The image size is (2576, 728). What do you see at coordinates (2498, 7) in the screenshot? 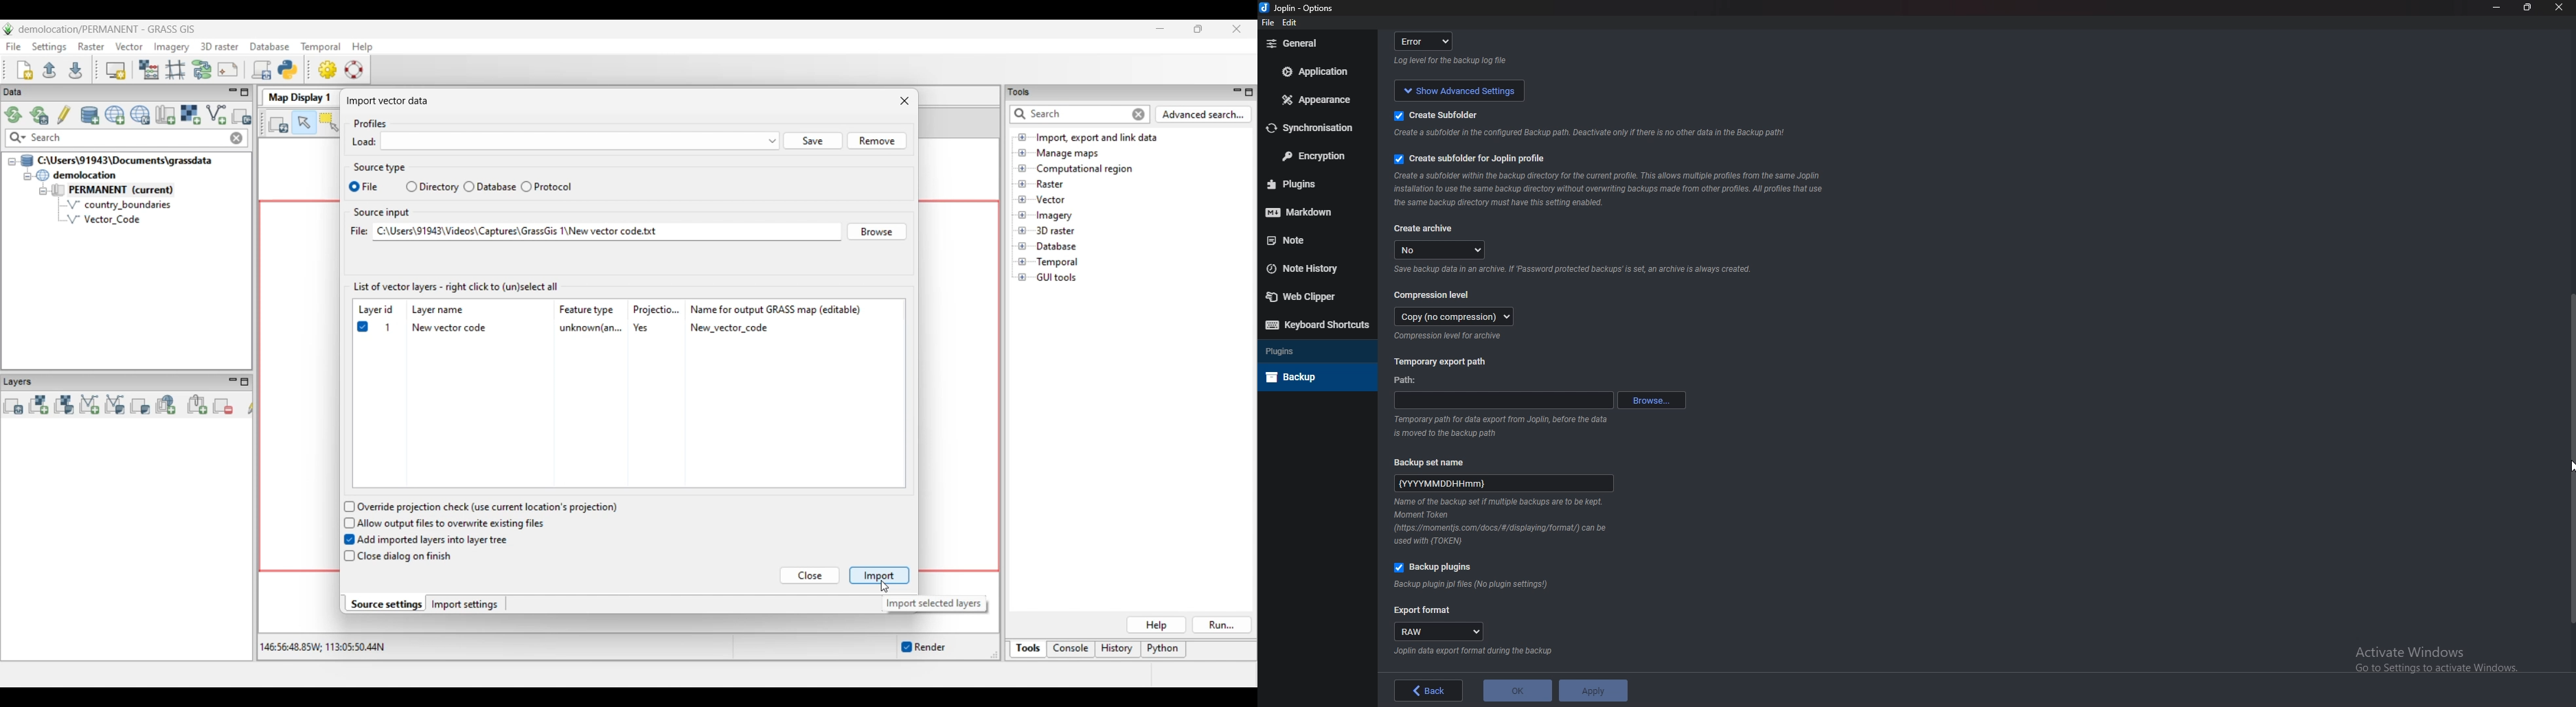
I see `Minimize` at bounding box center [2498, 7].